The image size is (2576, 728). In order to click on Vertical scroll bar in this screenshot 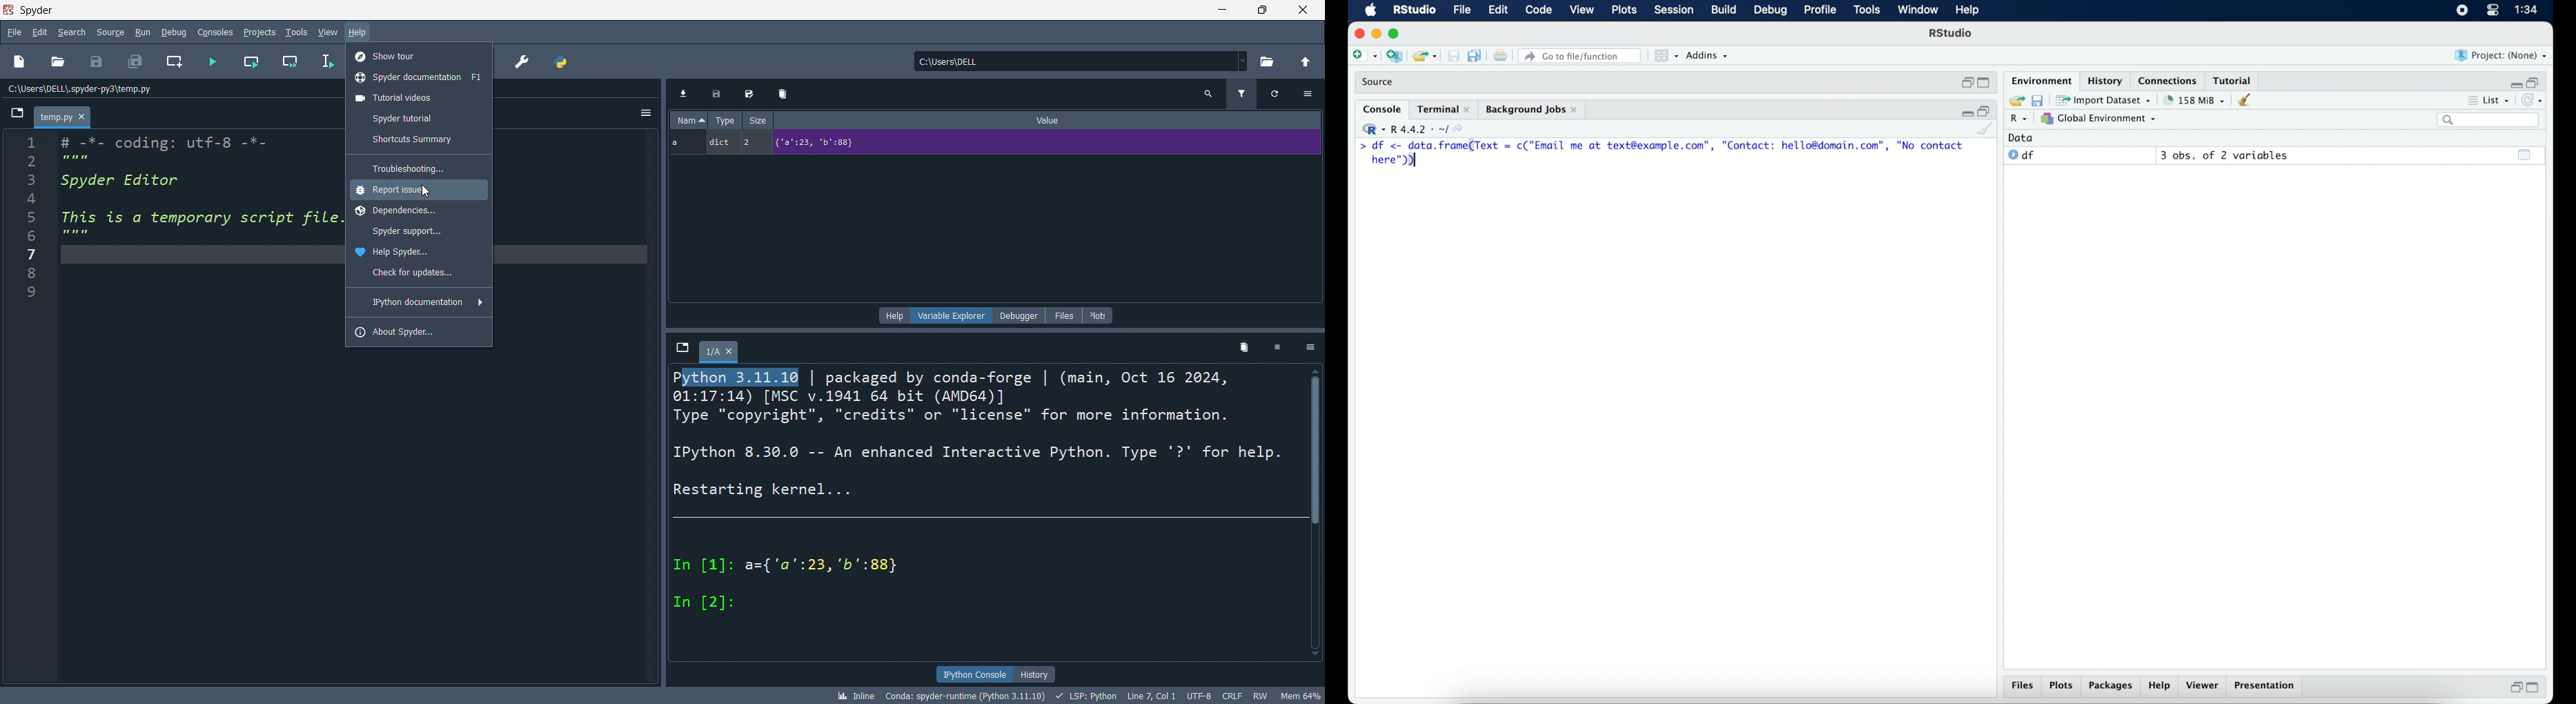, I will do `click(1316, 511)`.